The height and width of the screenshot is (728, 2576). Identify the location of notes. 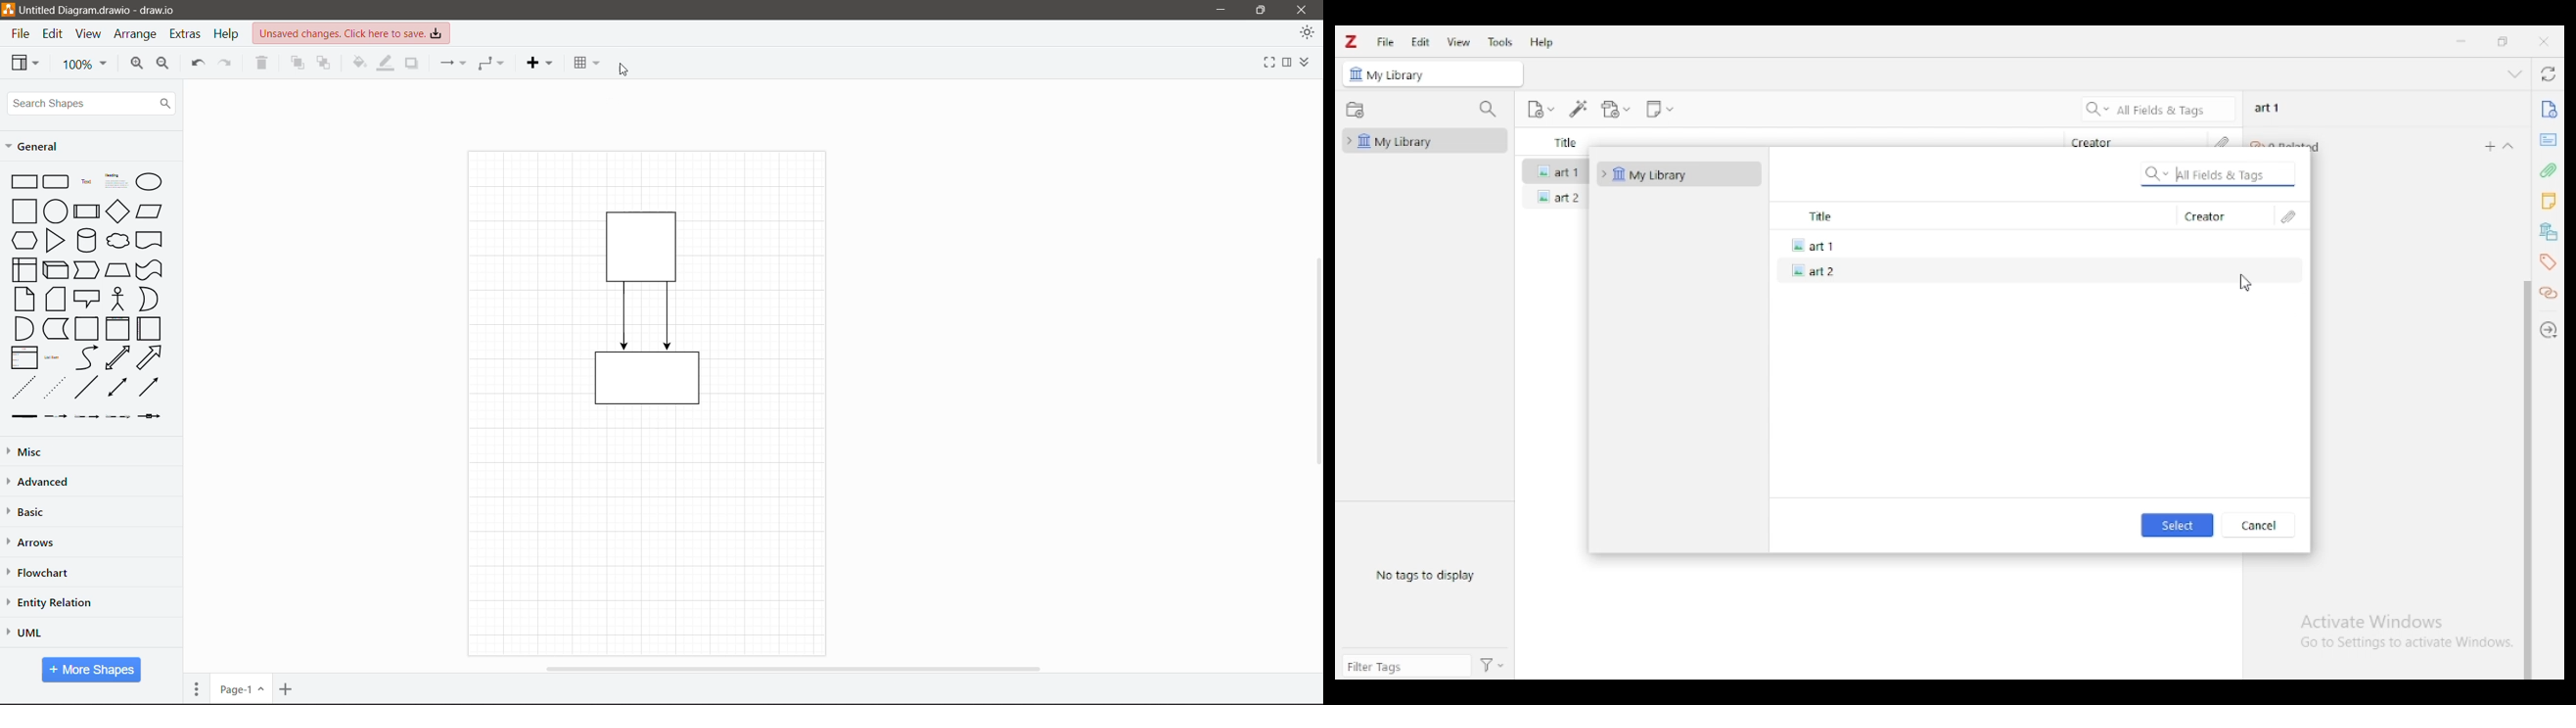
(2548, 202).